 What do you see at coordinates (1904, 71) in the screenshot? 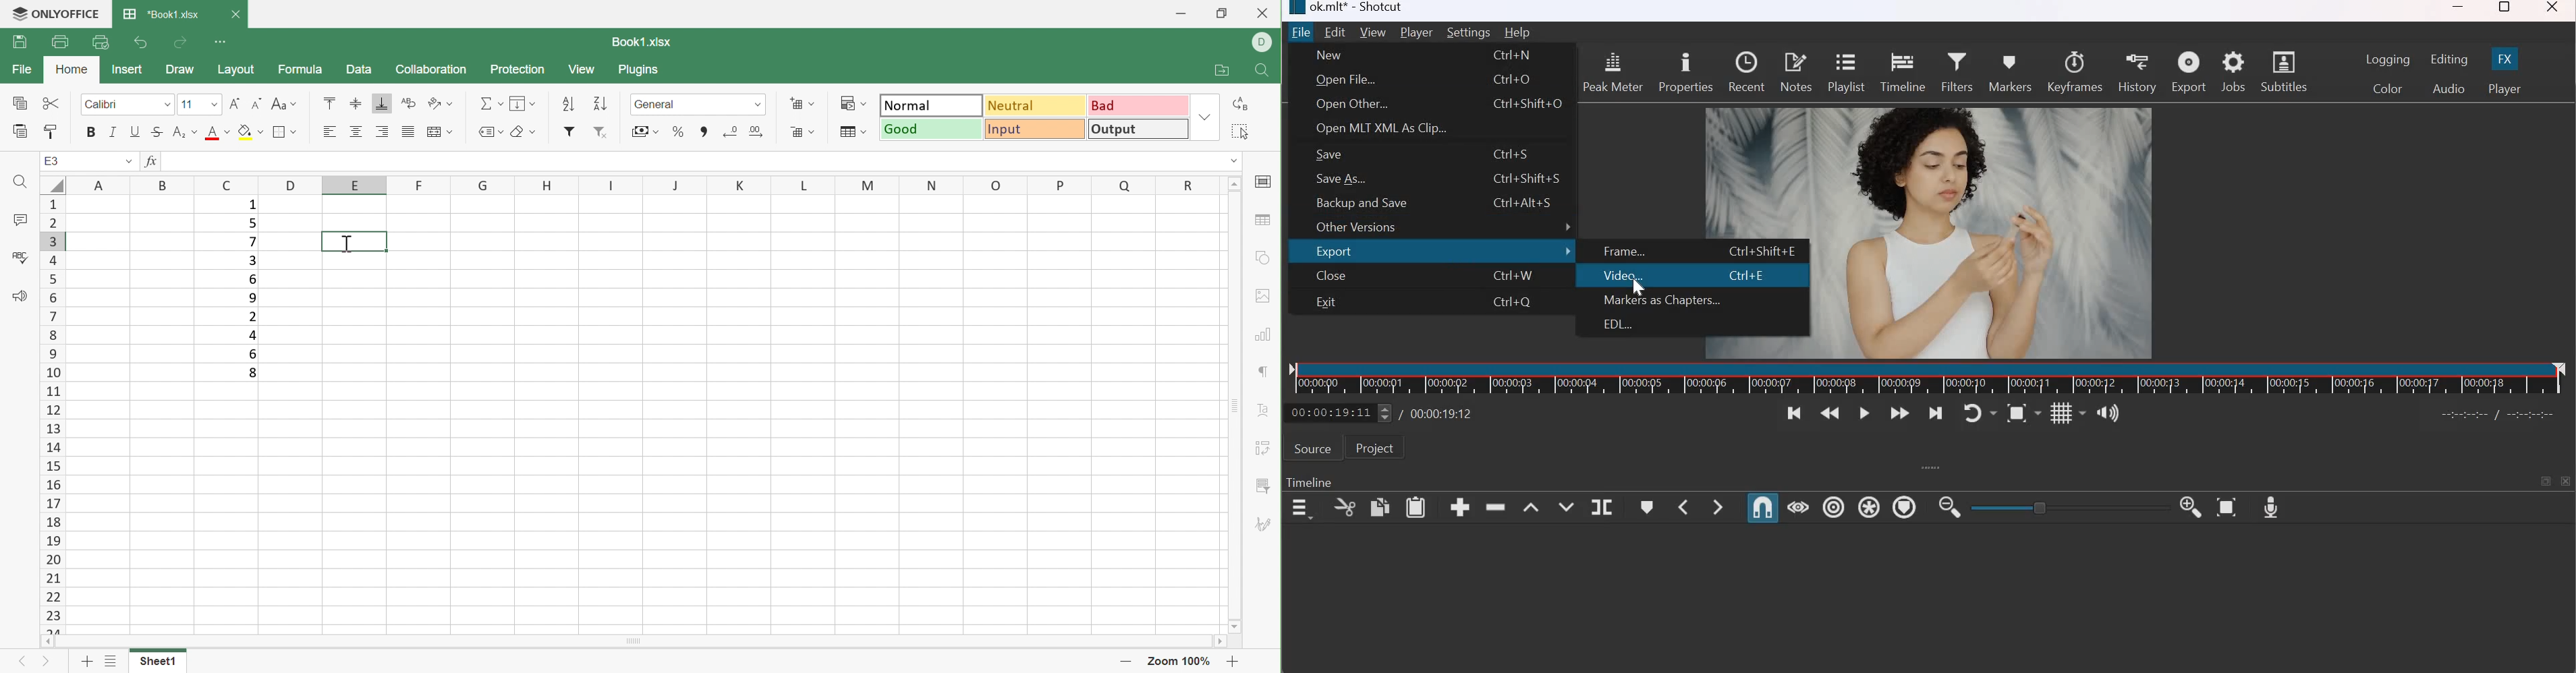
I see `Timeline` at bounding box center [1904, 71].